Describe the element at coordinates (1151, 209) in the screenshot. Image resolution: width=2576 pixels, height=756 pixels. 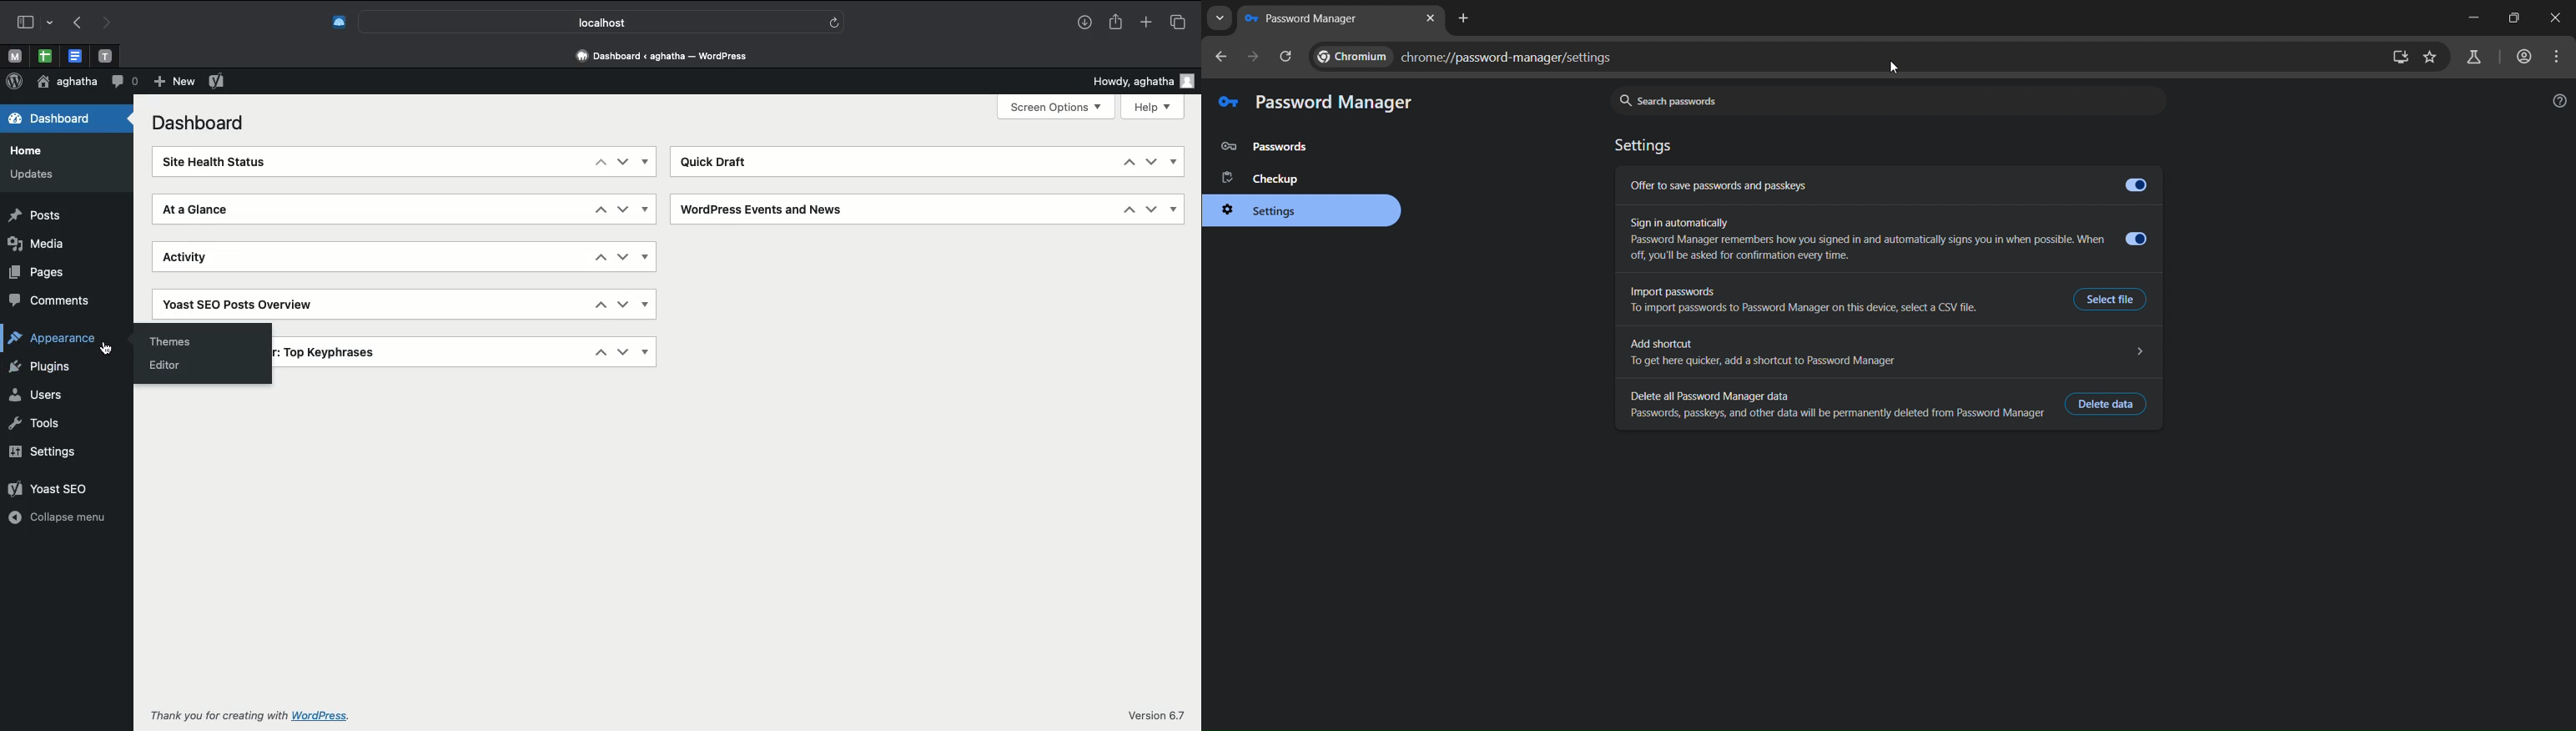
I see `Down` at that location.